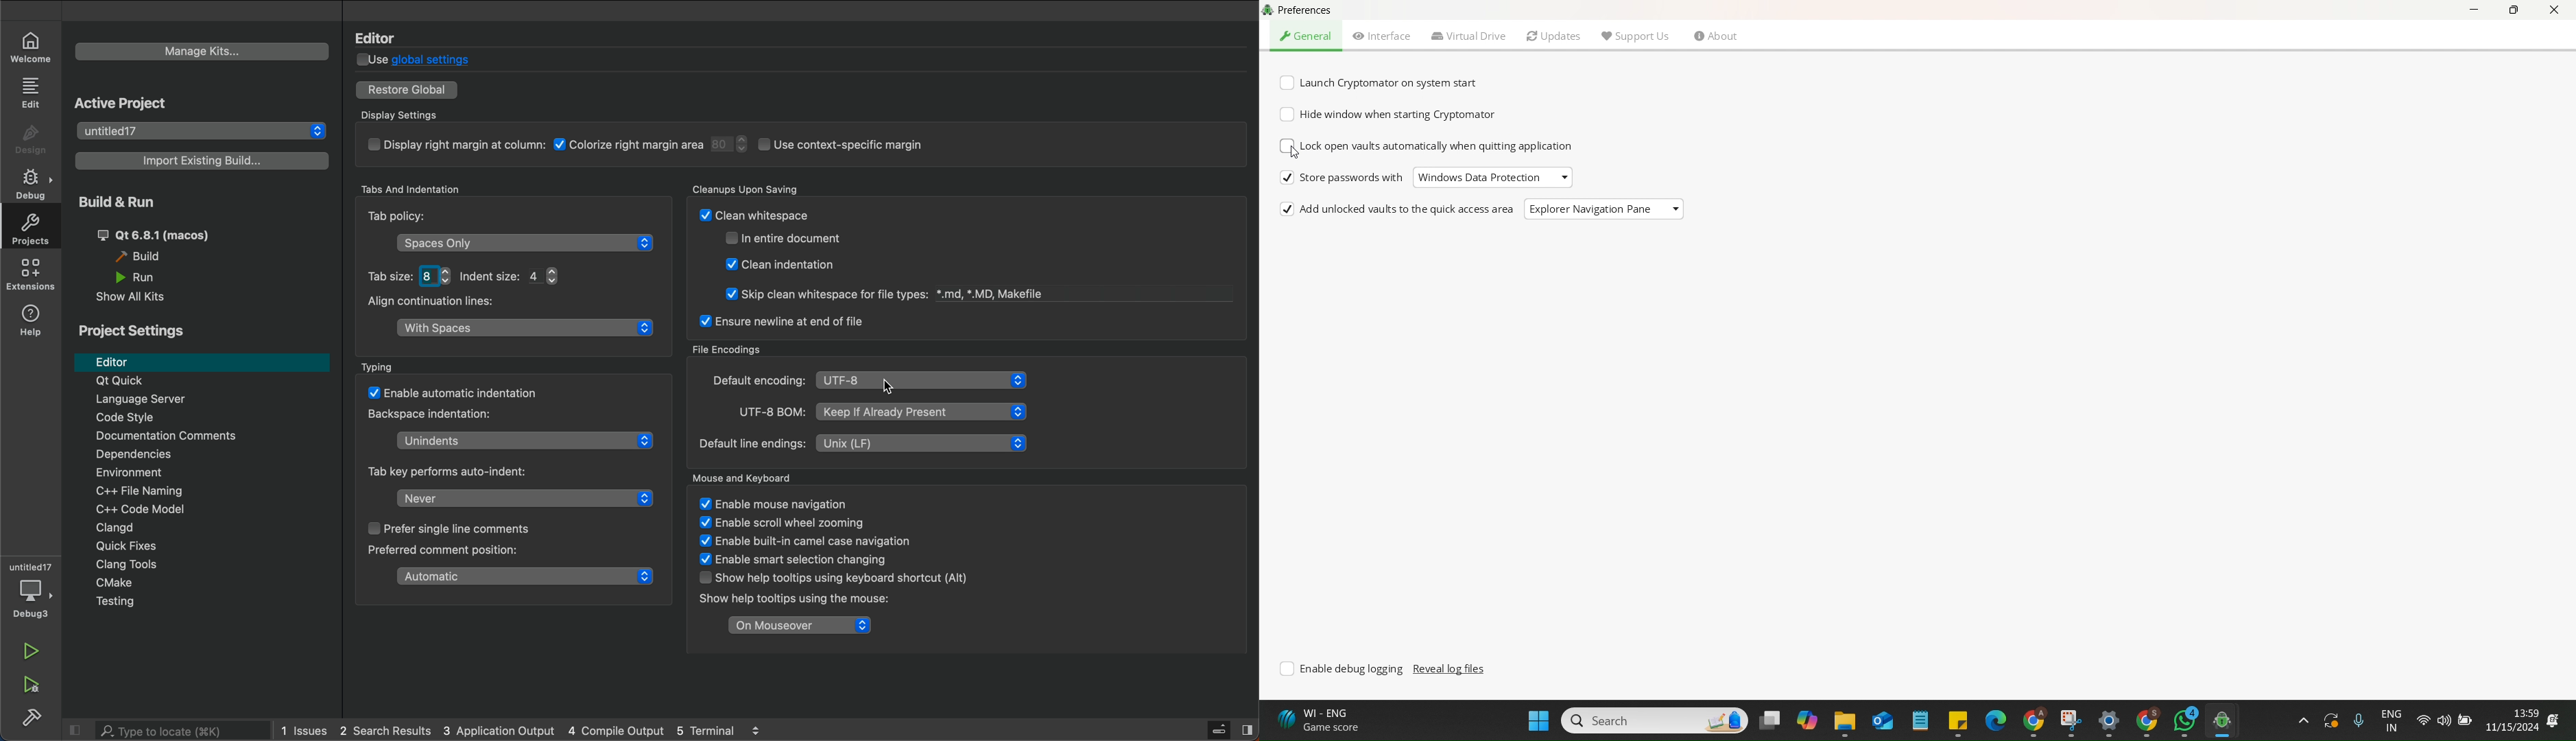 Image resolution: width=2576 pixels, height=756 pixels. Describe the element at coordinates (1634, 34) in the screenshot. I see `Support Us` at that location.